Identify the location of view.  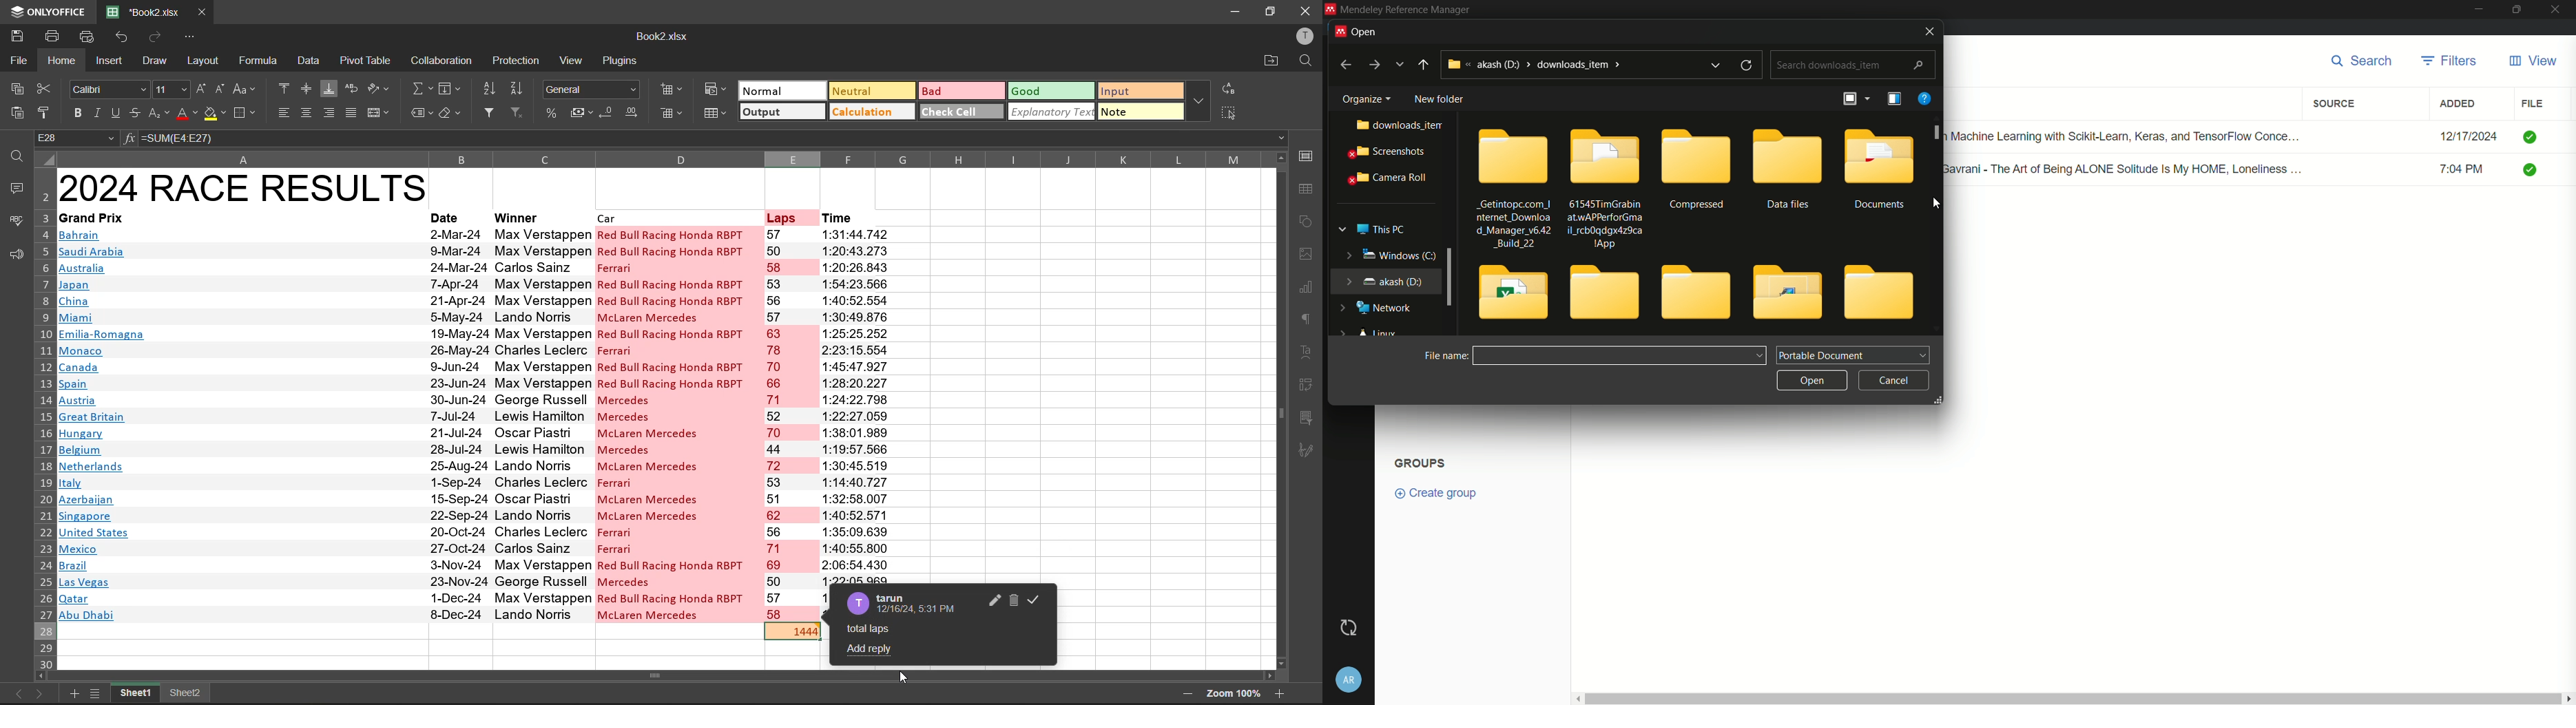
(574, 61).